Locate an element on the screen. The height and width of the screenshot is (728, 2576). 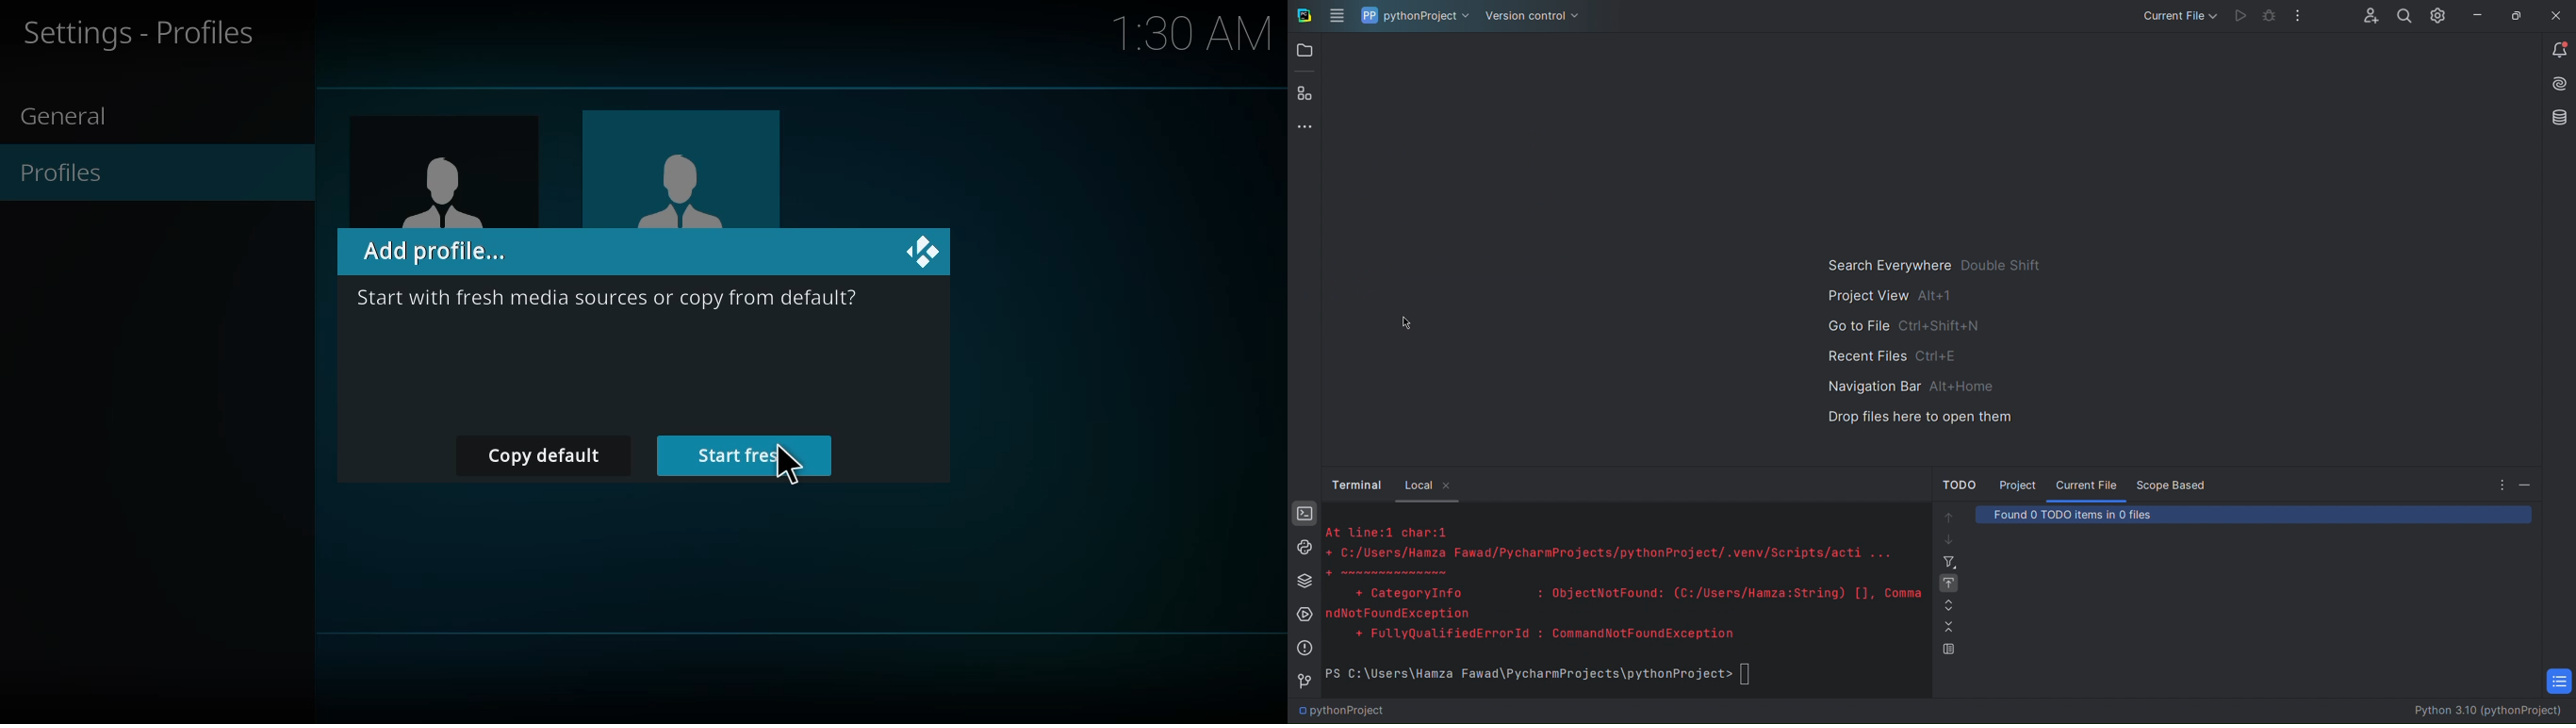
Close is located at coordinates (2558, 13).